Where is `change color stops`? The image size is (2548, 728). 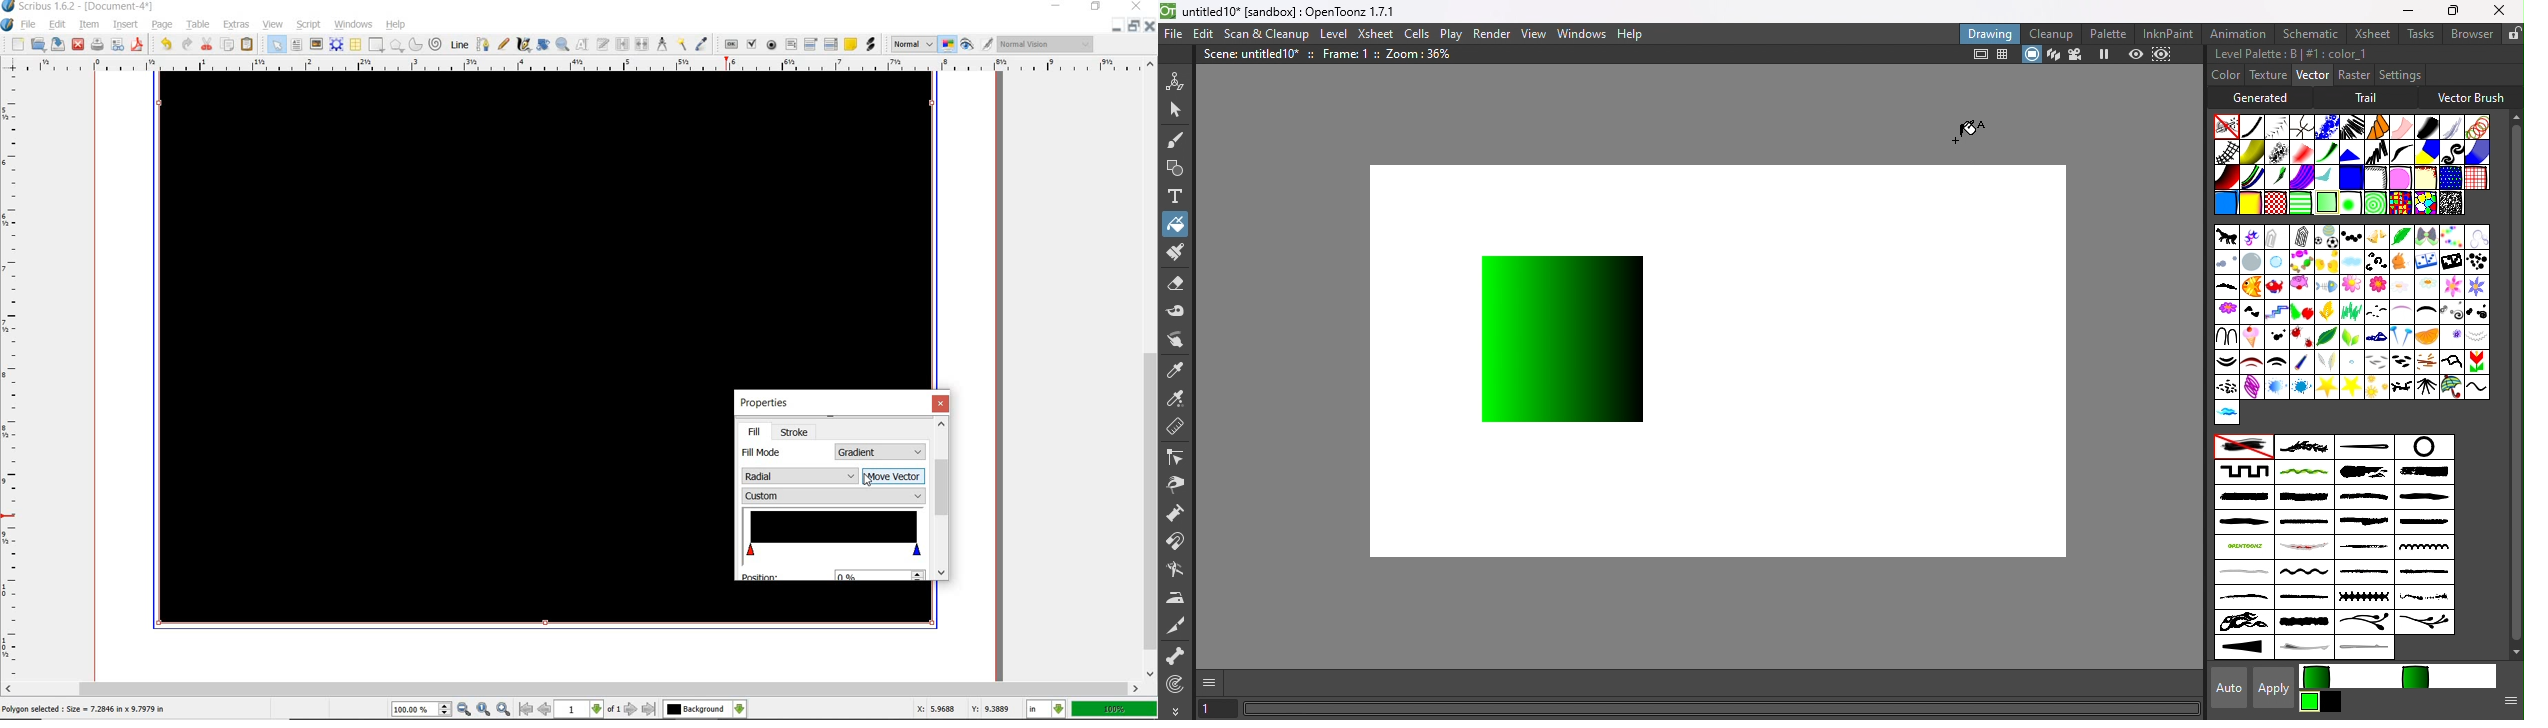 change color stops is located at coordinates (832, 535).